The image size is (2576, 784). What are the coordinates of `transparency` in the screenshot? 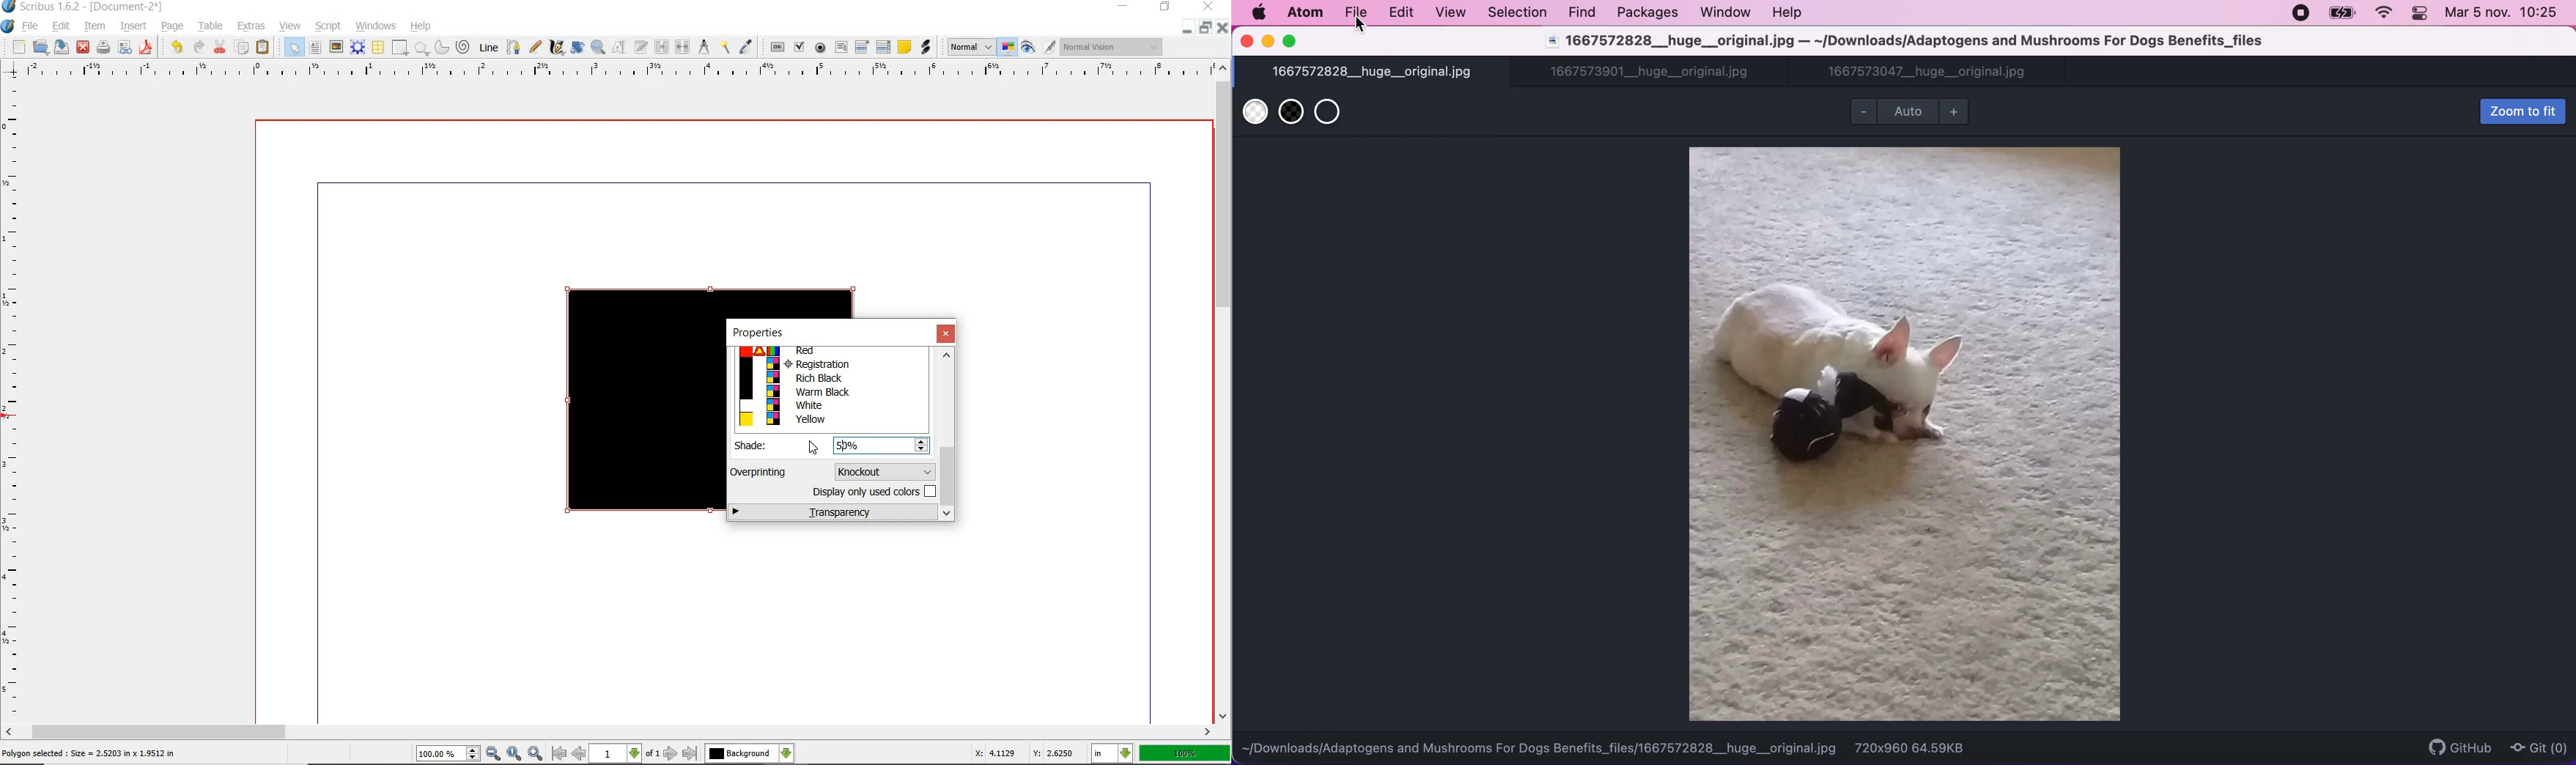 It's located at (833, 513).